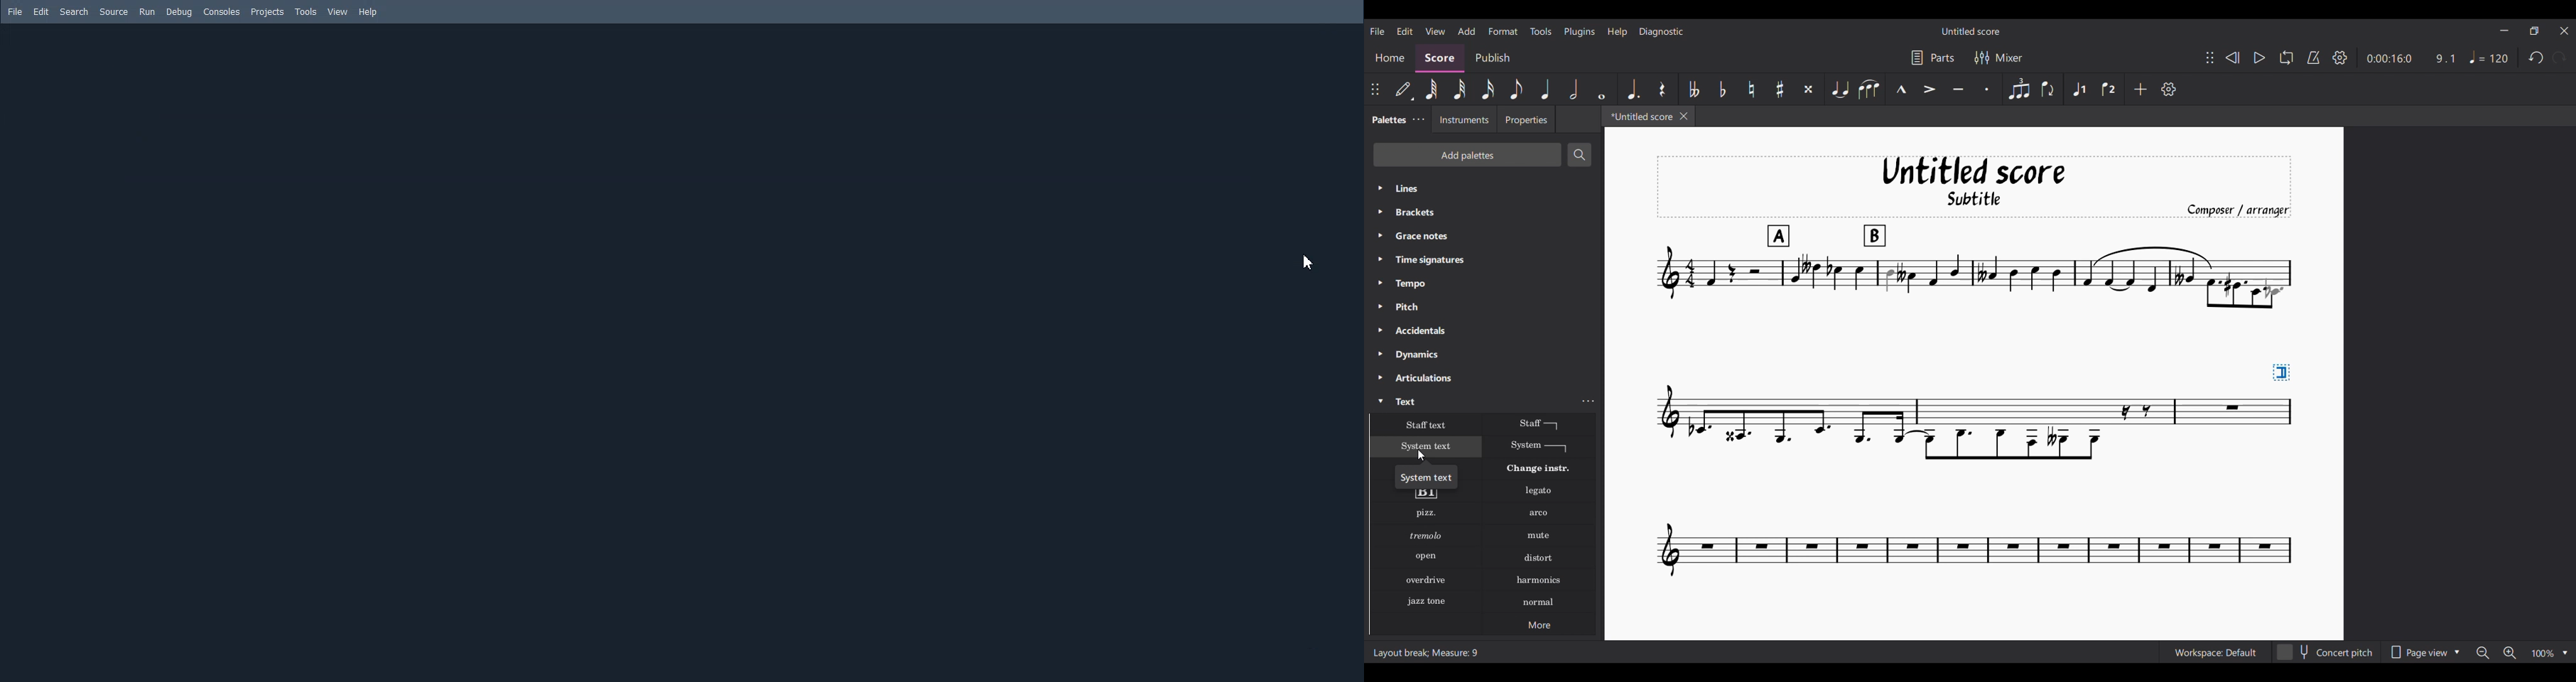 The image size is (2576, 700). Describe the element at coordinates (2140, 89) in the screenshot. I see `Add` at that location.